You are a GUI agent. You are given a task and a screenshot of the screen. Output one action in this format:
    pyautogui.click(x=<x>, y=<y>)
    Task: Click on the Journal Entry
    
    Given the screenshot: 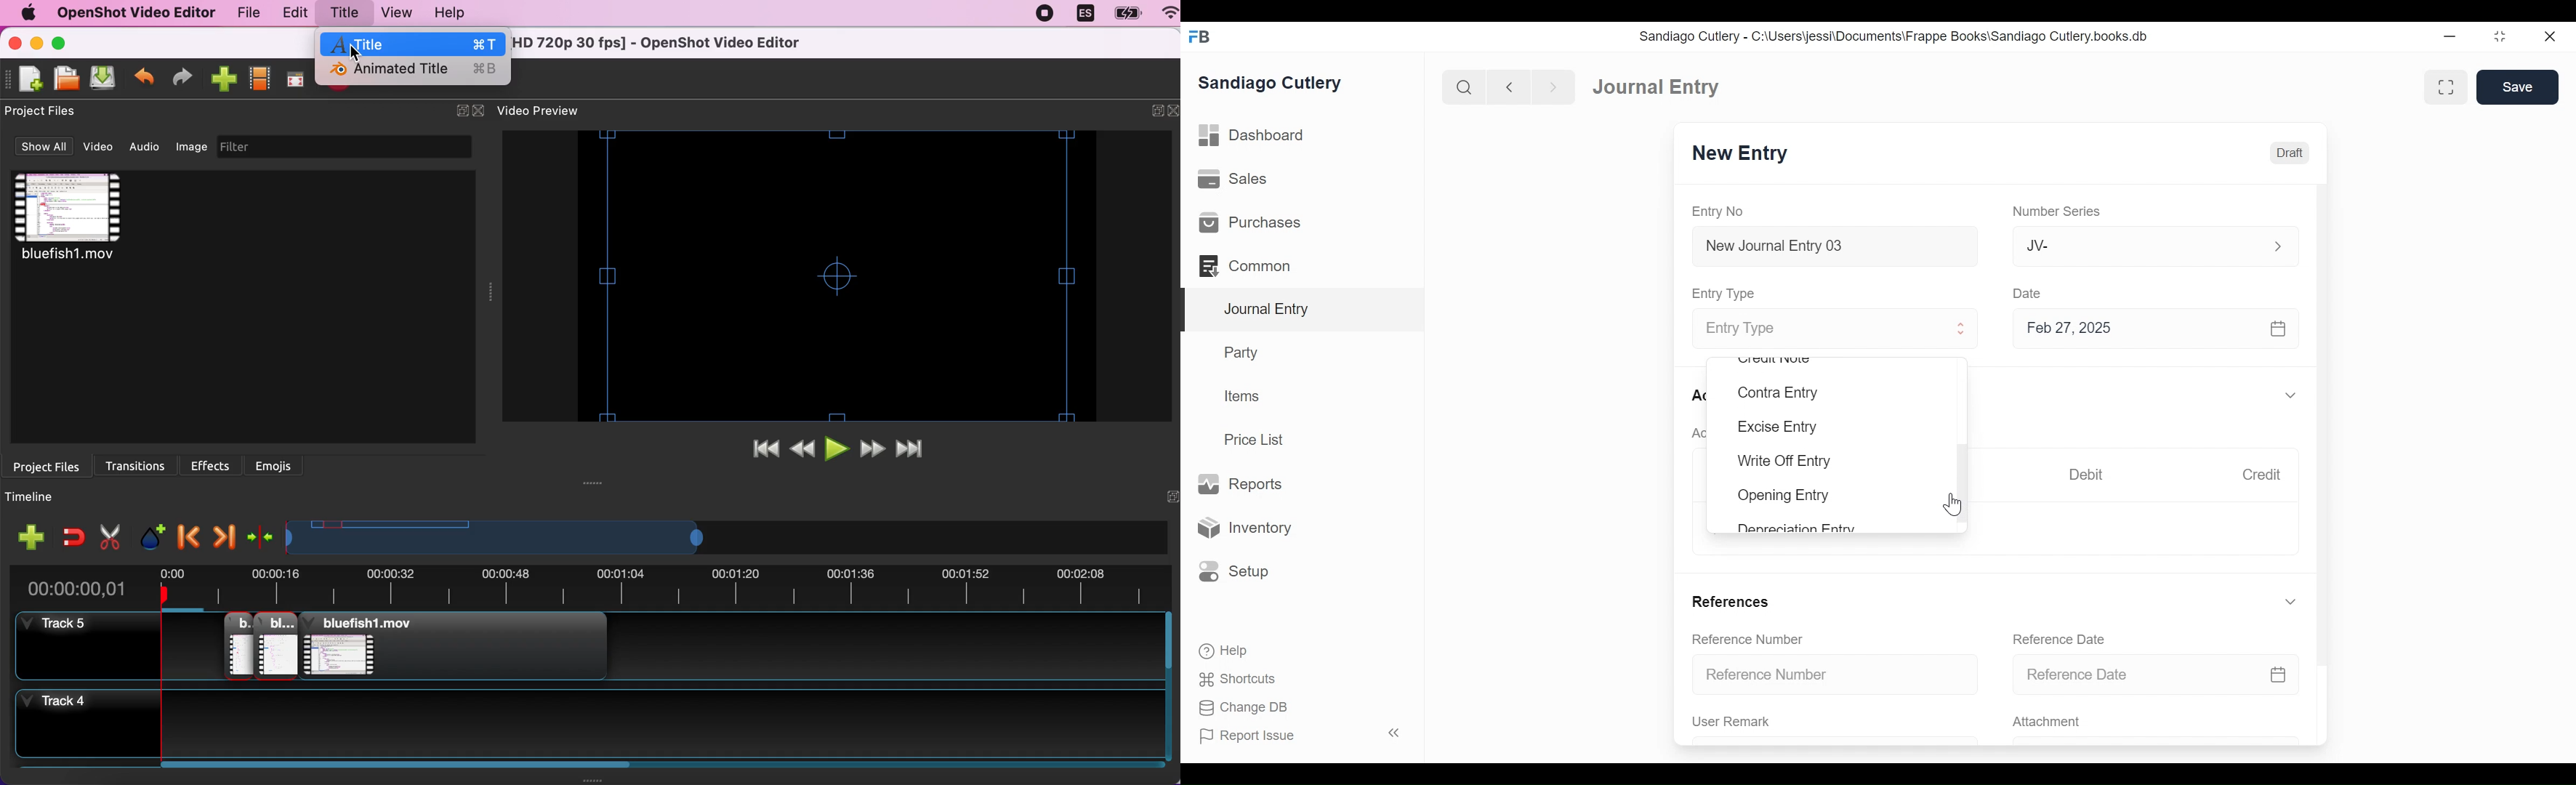 What is the action you would take?
    pyautogui.click(x=1300, y=310)
    